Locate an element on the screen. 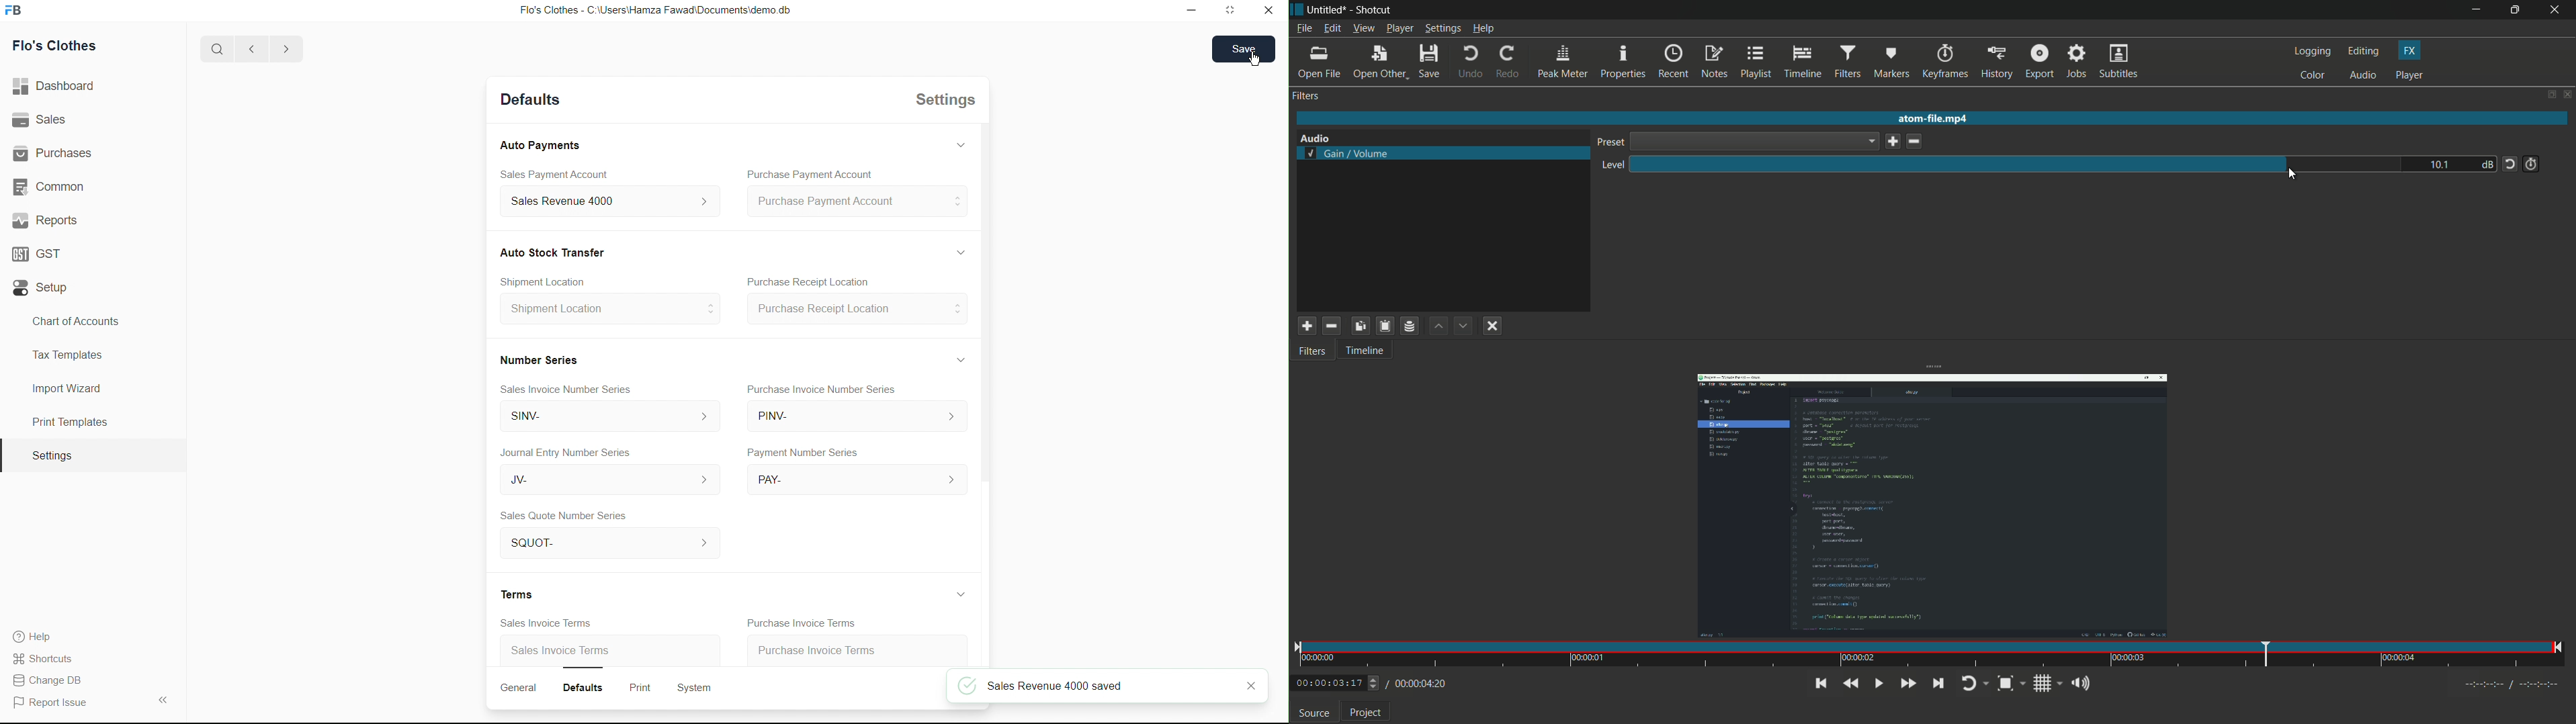 Image resolution: width=2576 pixels, height=728 pixels. editing is located at coordinates (2364, 51).